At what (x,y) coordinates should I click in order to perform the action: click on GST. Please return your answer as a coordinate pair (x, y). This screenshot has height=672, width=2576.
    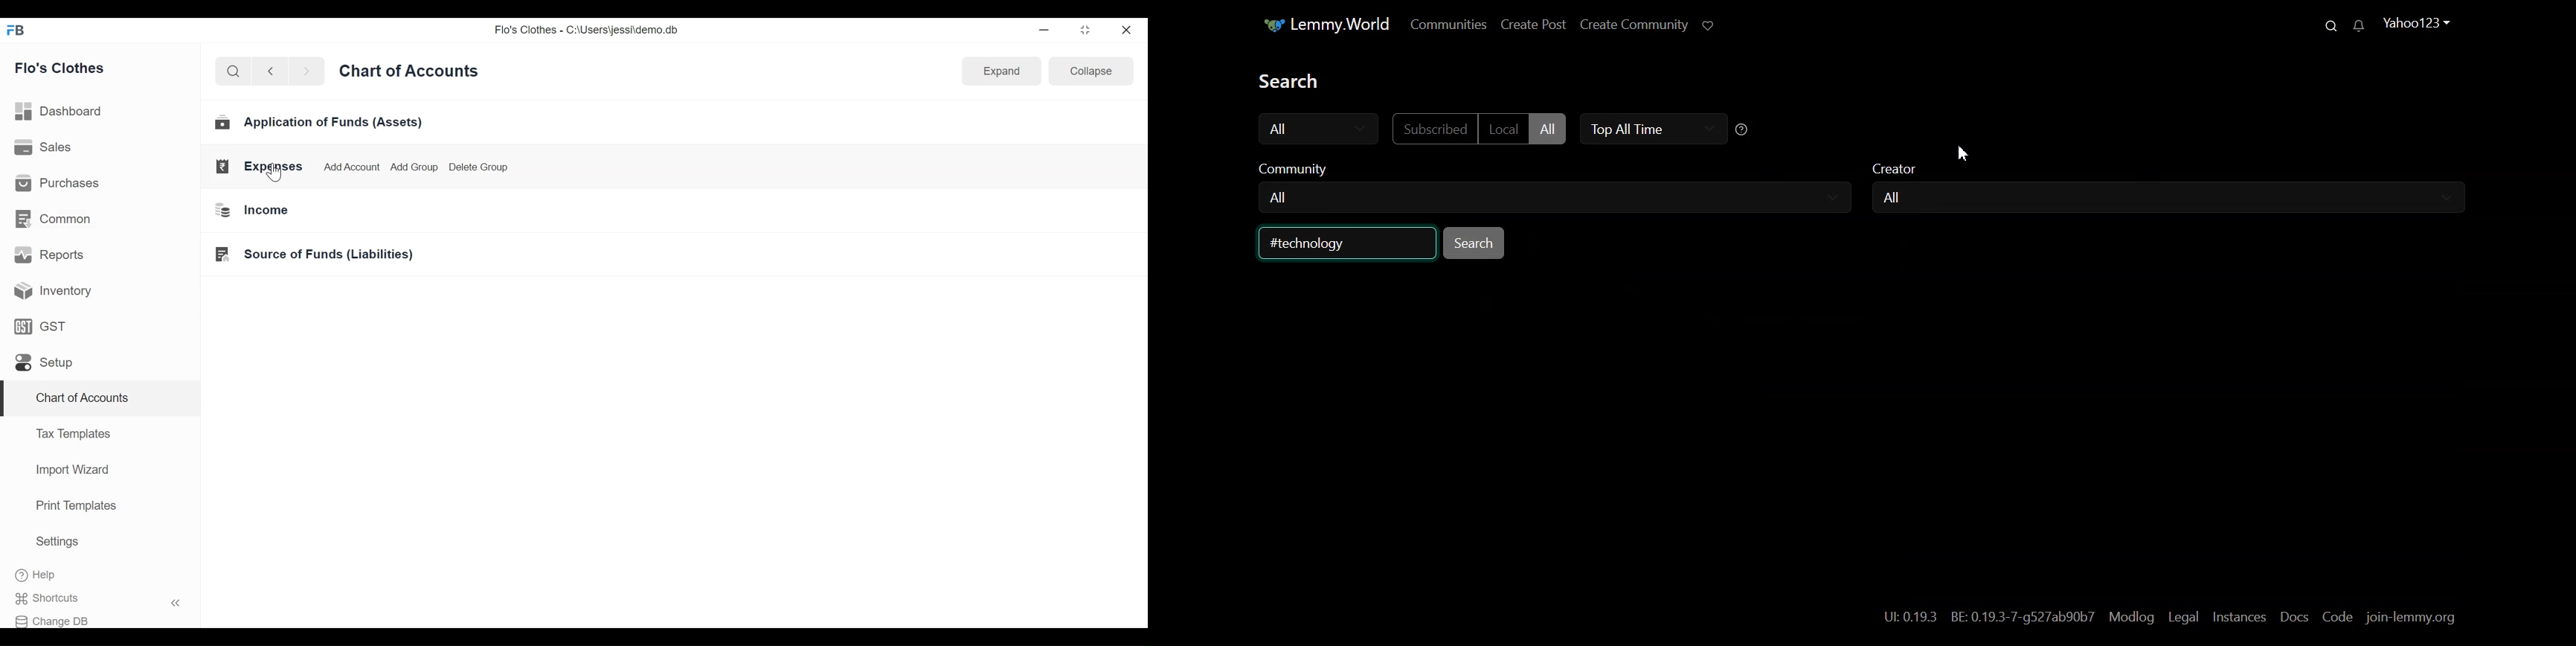
    Looking at the image, I should click on (41, 328).